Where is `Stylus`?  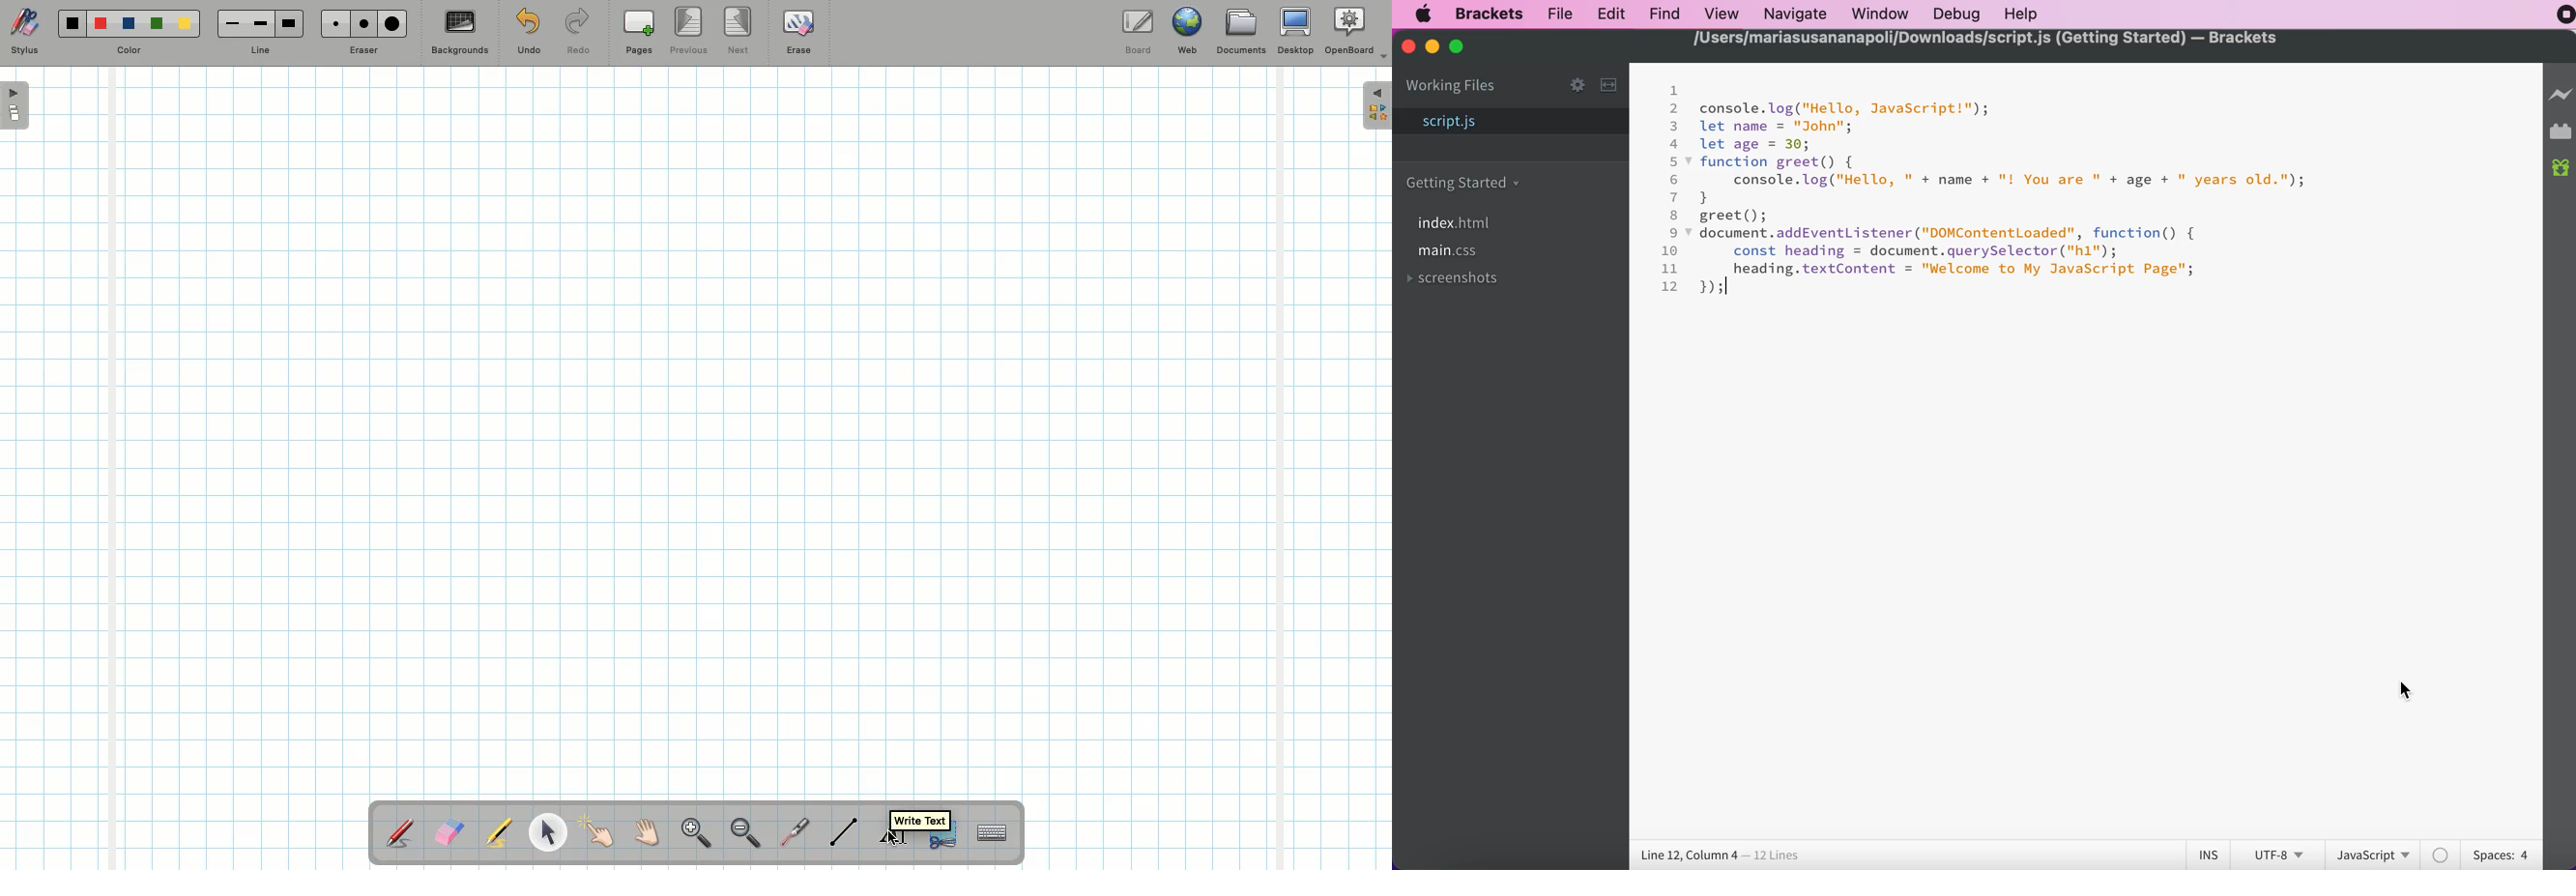
Stylus is located at coordinates (401, 832).